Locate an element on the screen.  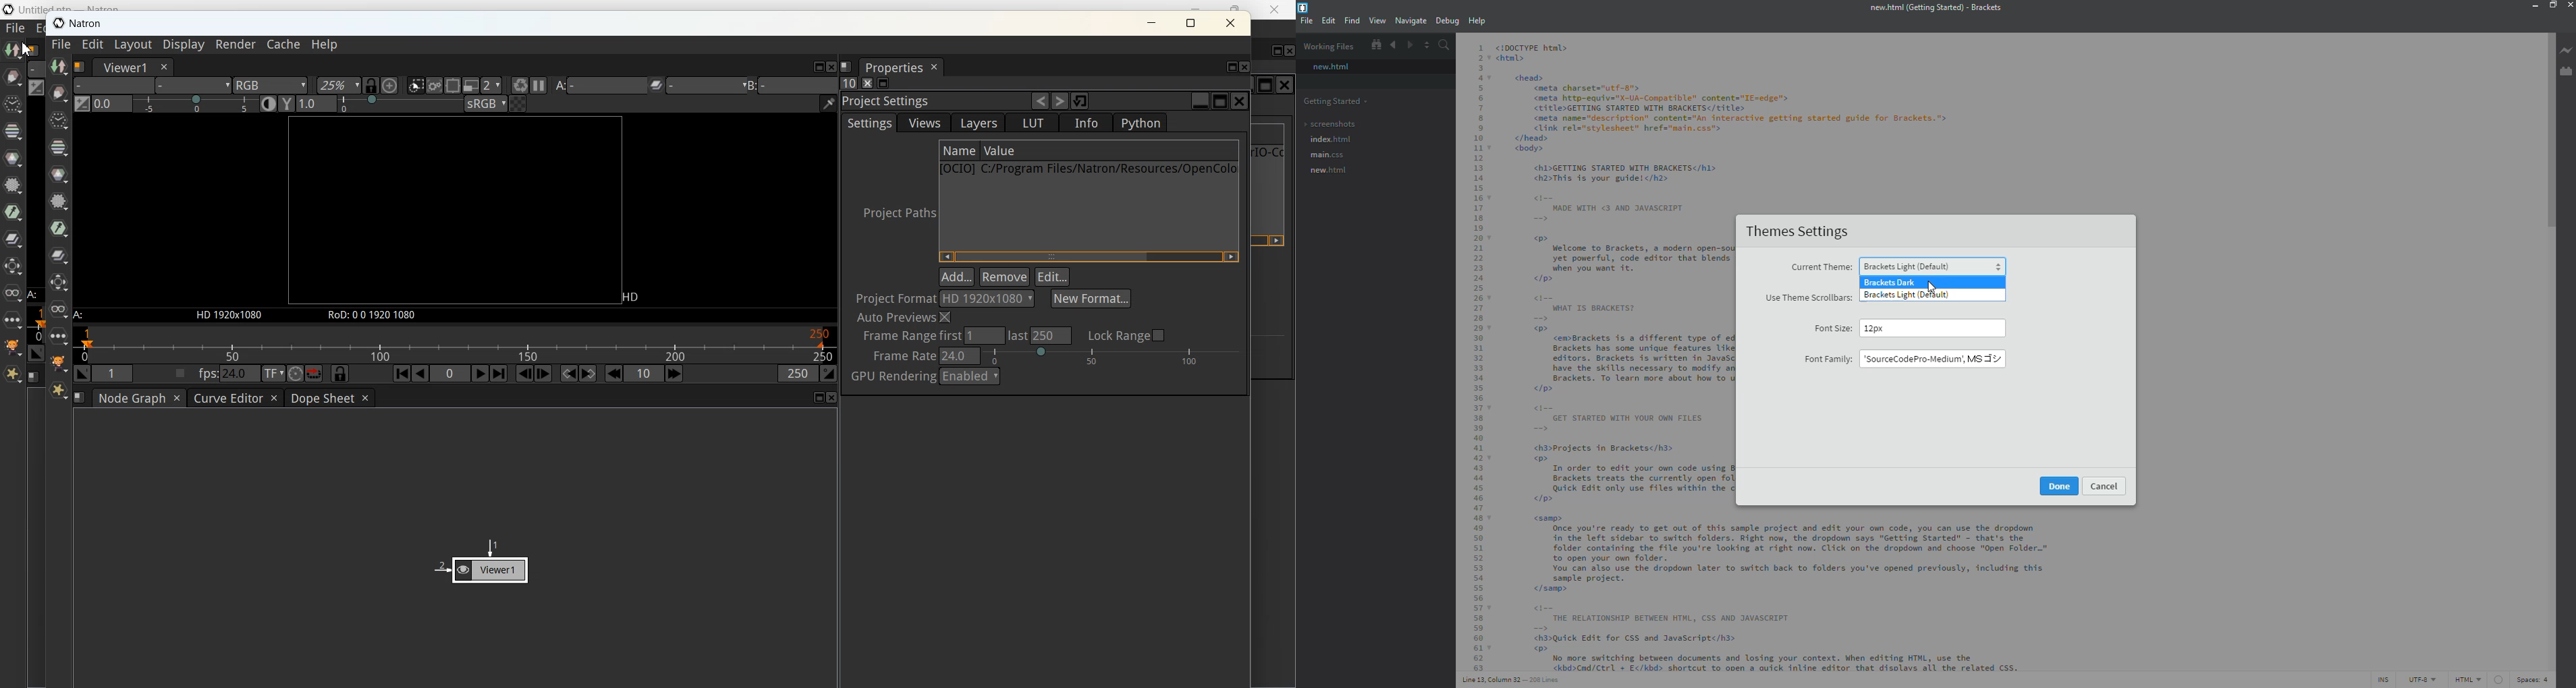
brackets is located at coordinates (1306, 8).